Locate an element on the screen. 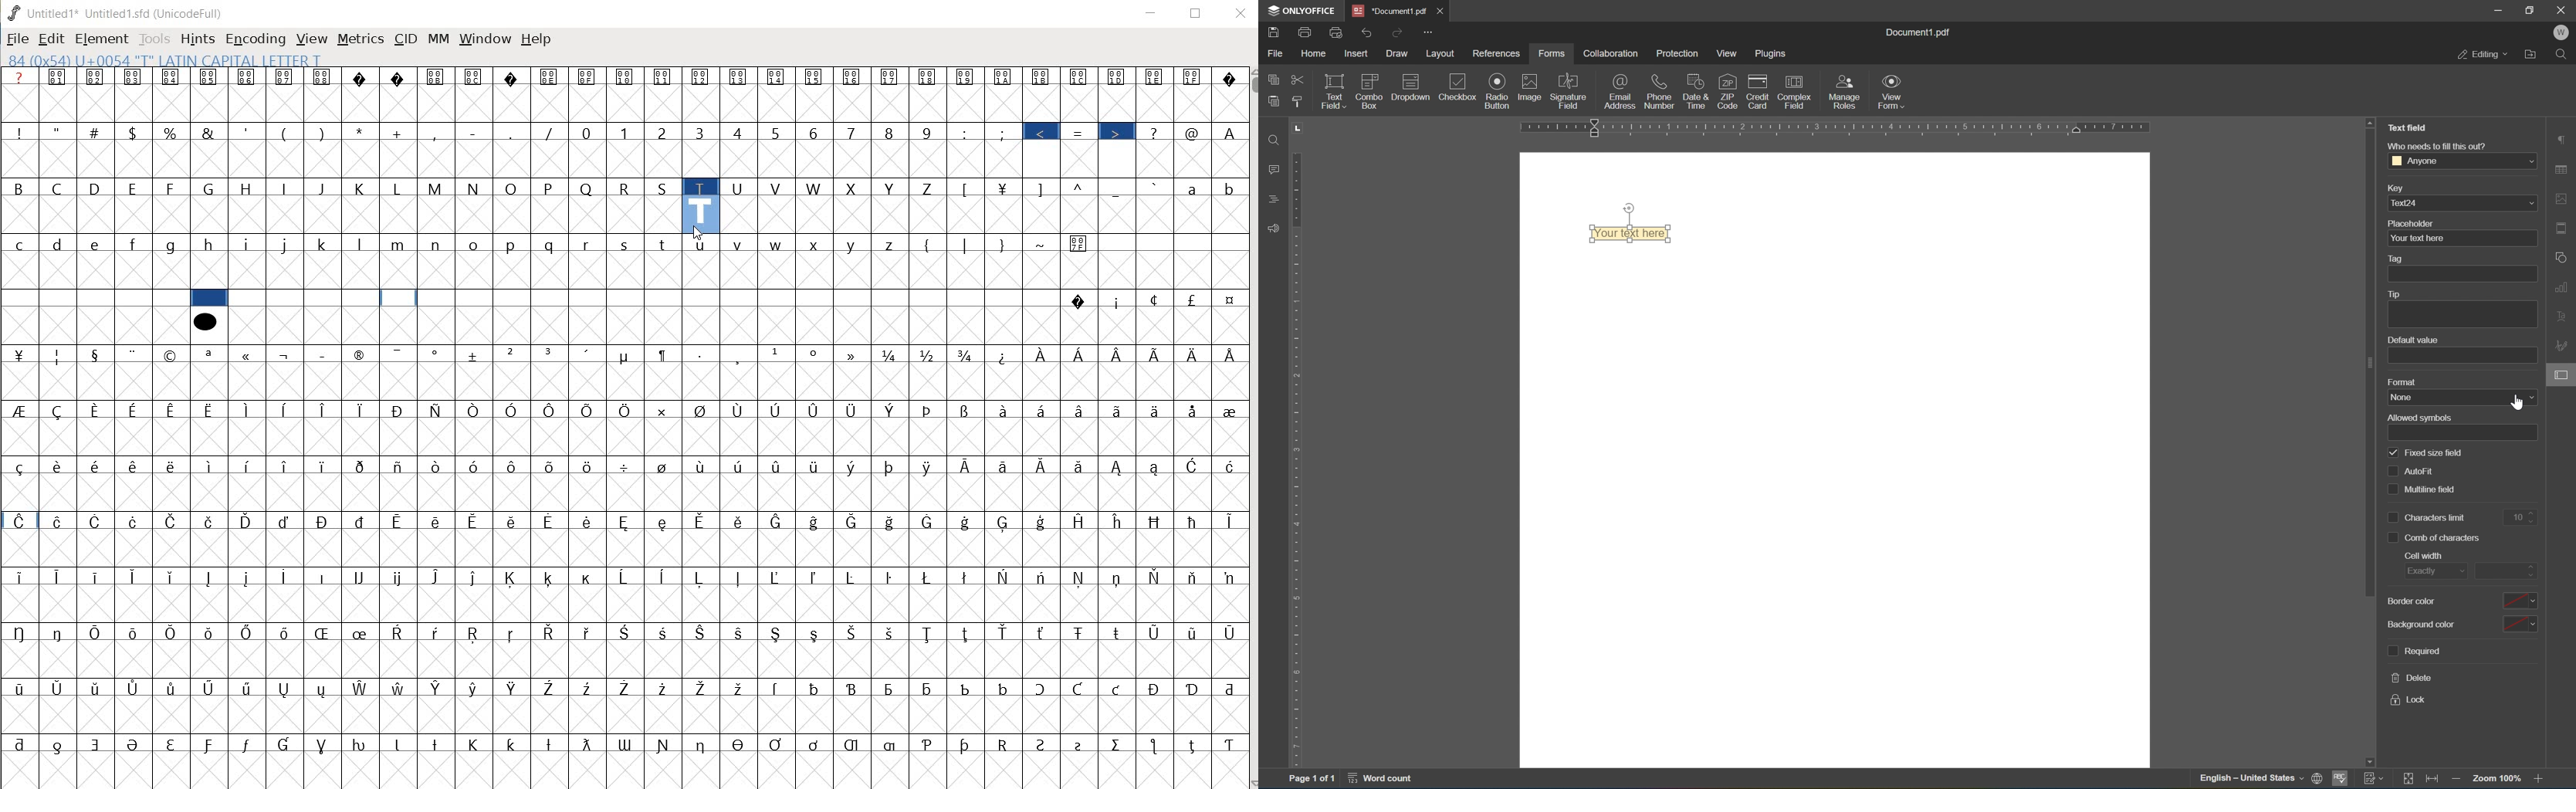 This screenshot has width=2576, height=812. lock is located at coordinates (2409, 700).